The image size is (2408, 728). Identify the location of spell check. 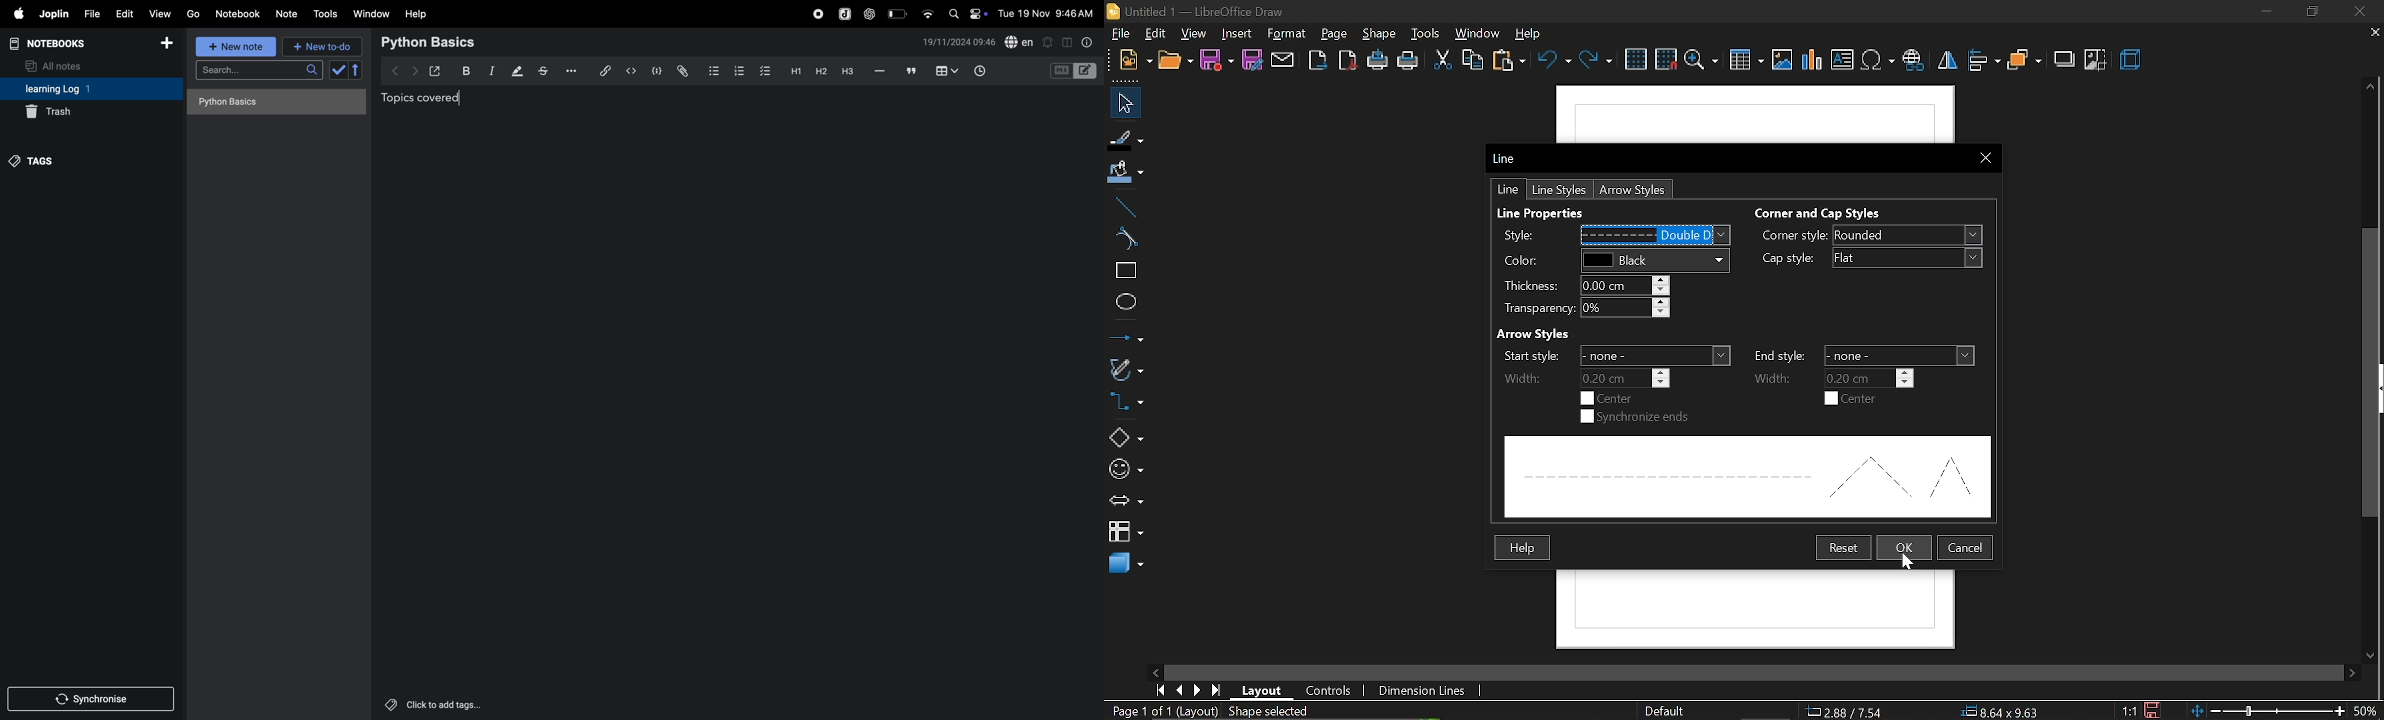
(1019, 43).